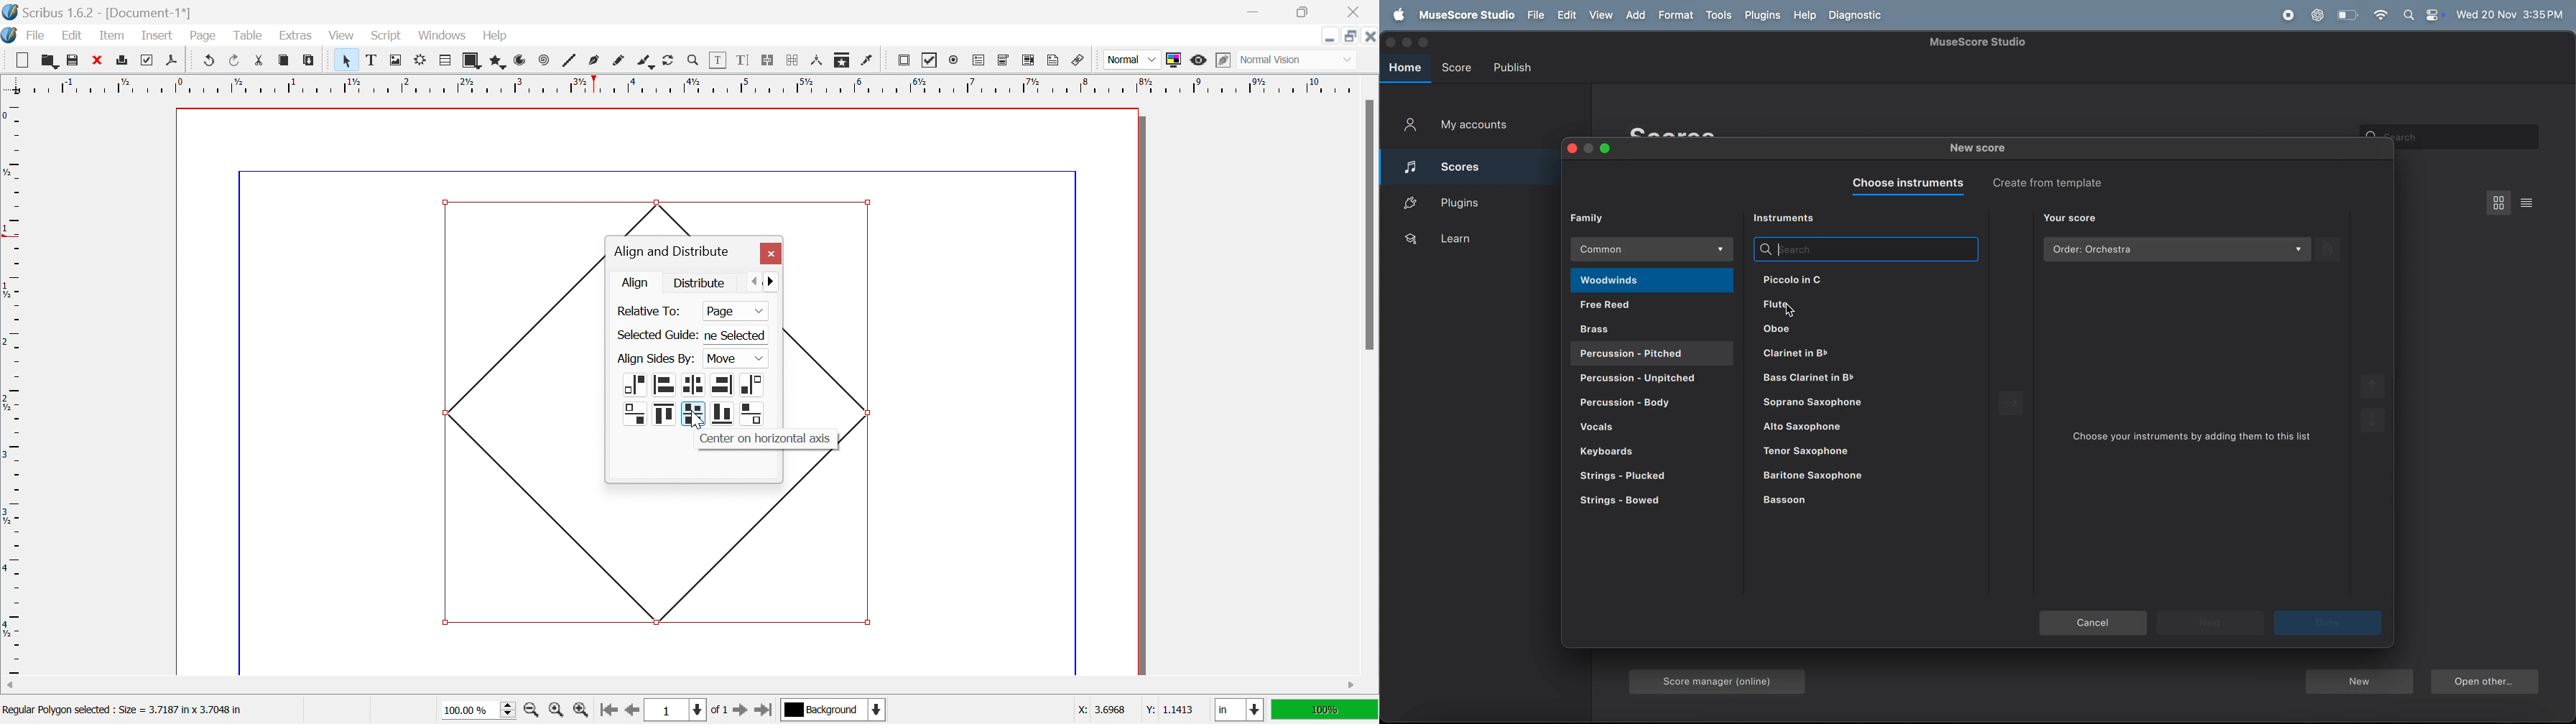 This screenshot has width=2576, height=728. I want to click on Edit text with story editor, so click(742, 60).